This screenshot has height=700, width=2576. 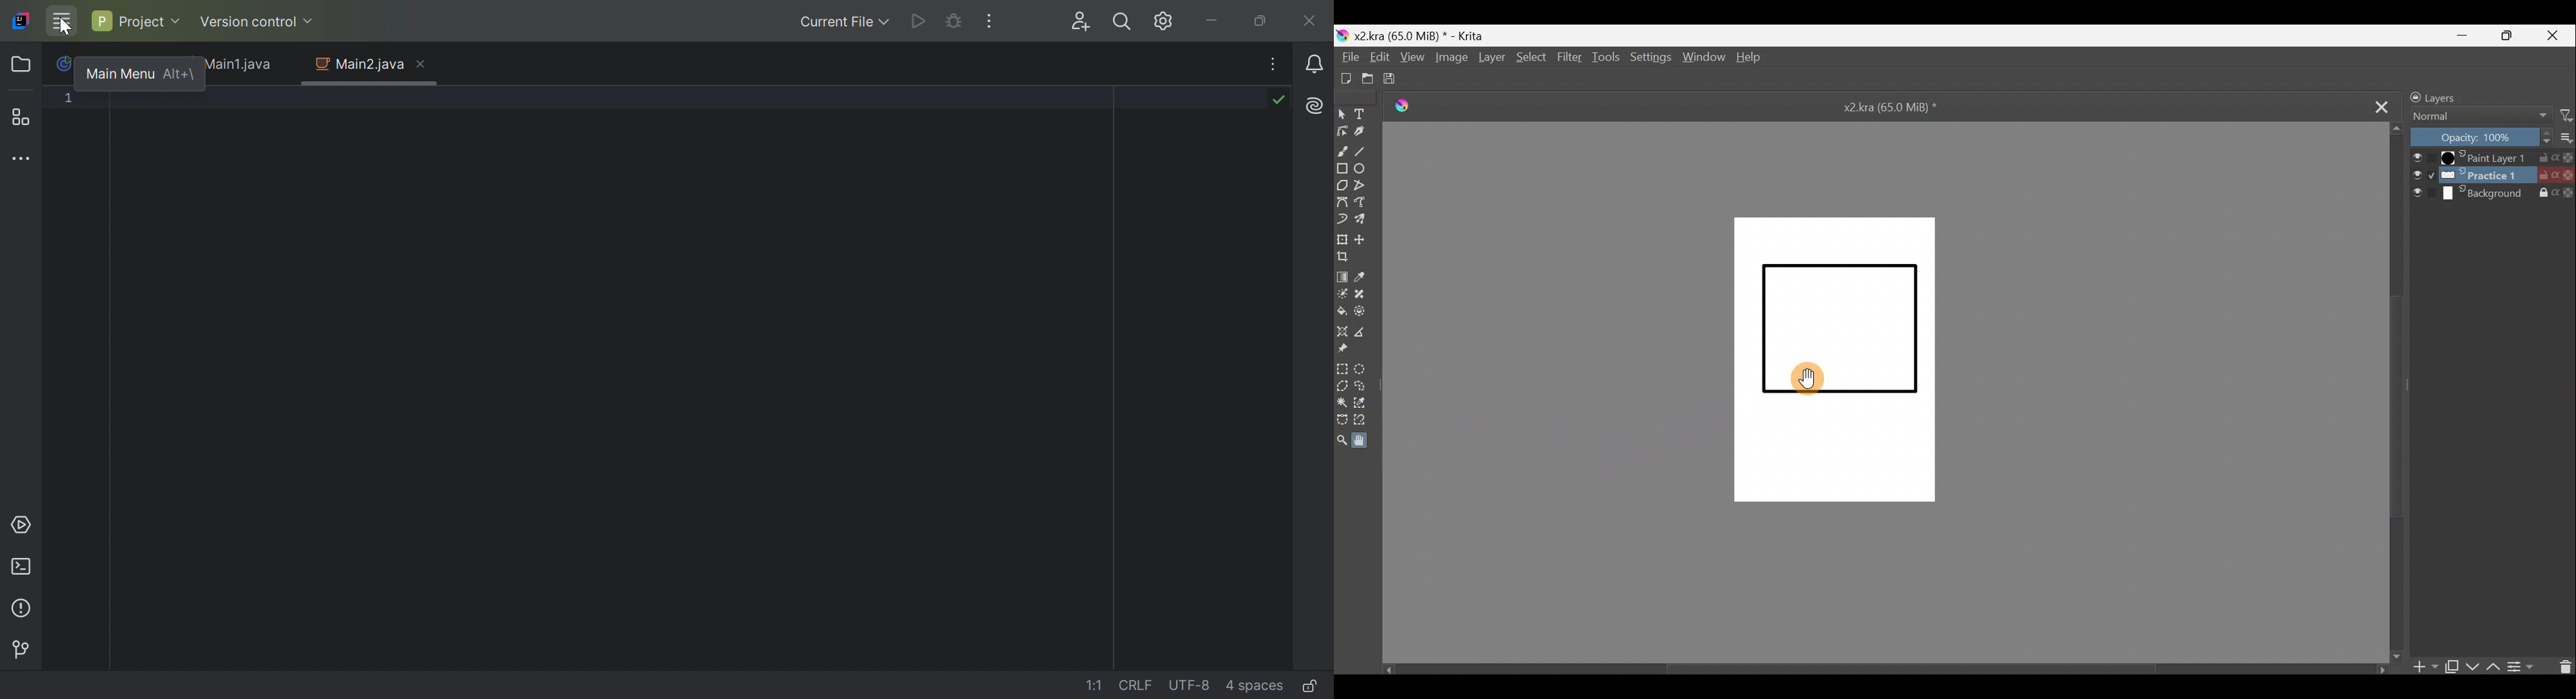 I want to click on Polygon tool, so click(x=1342, y=187).